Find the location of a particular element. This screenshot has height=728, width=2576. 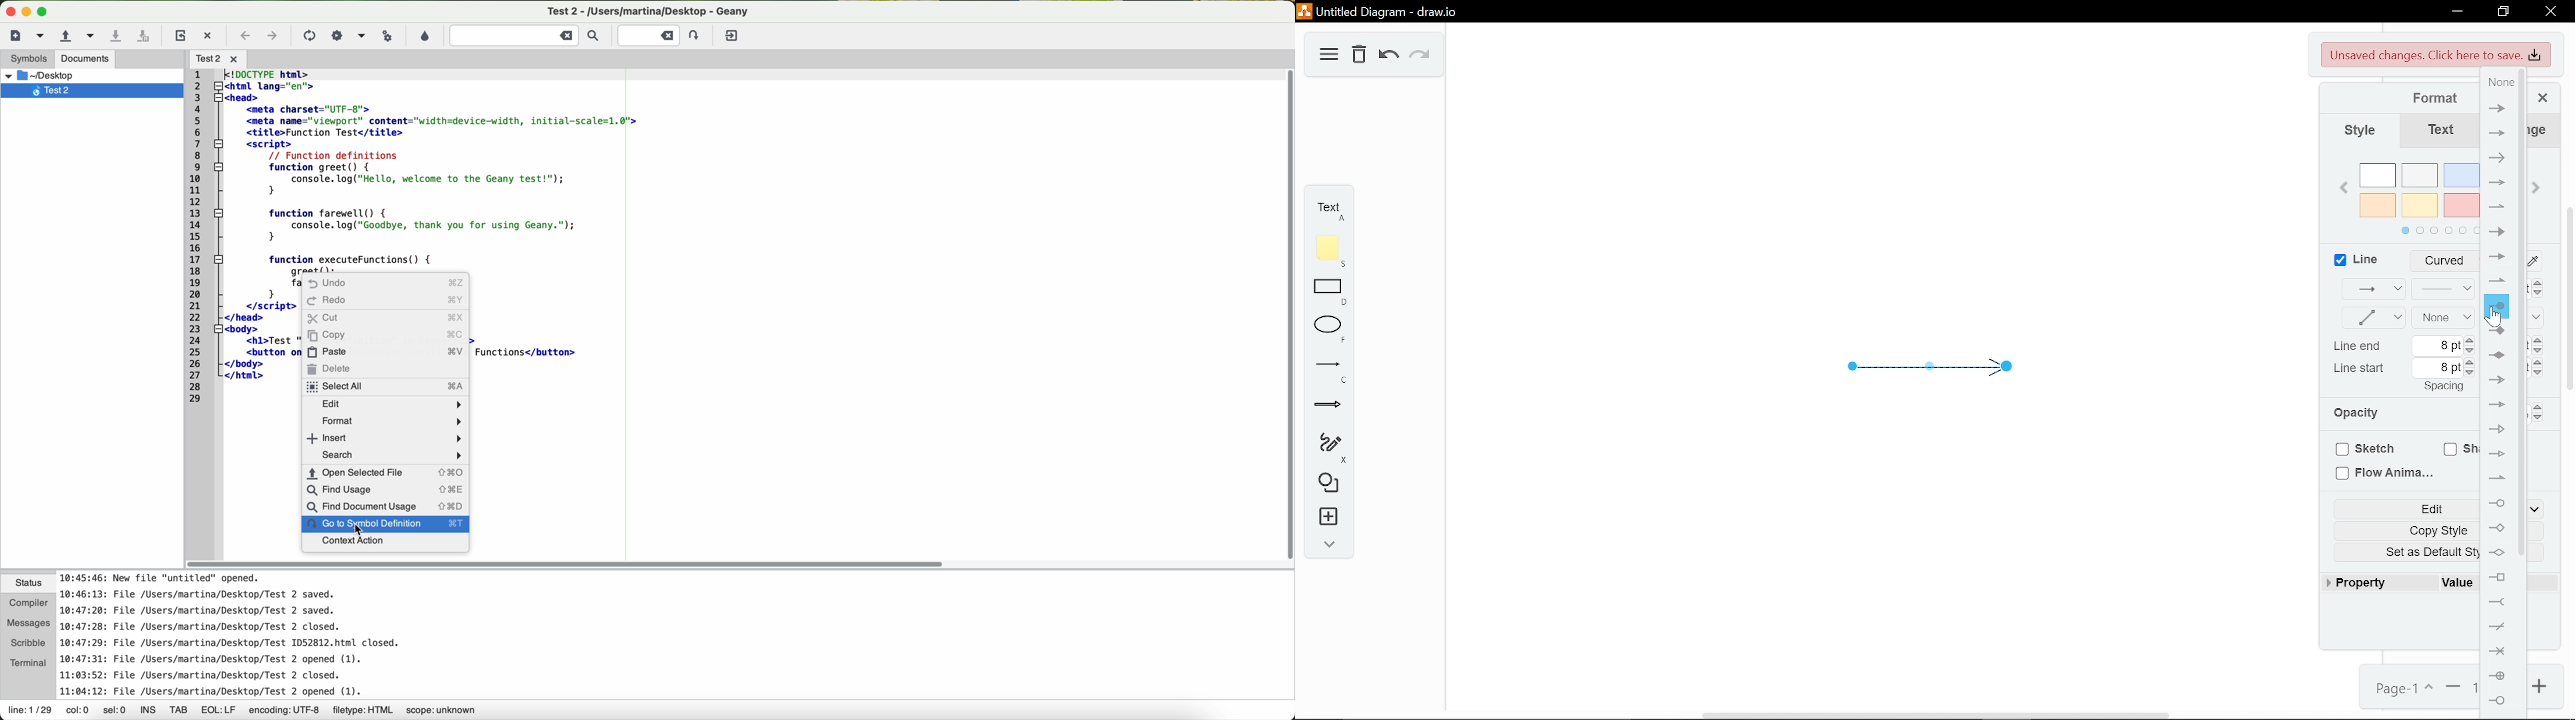

Text is located at coordinates (2441, 131).